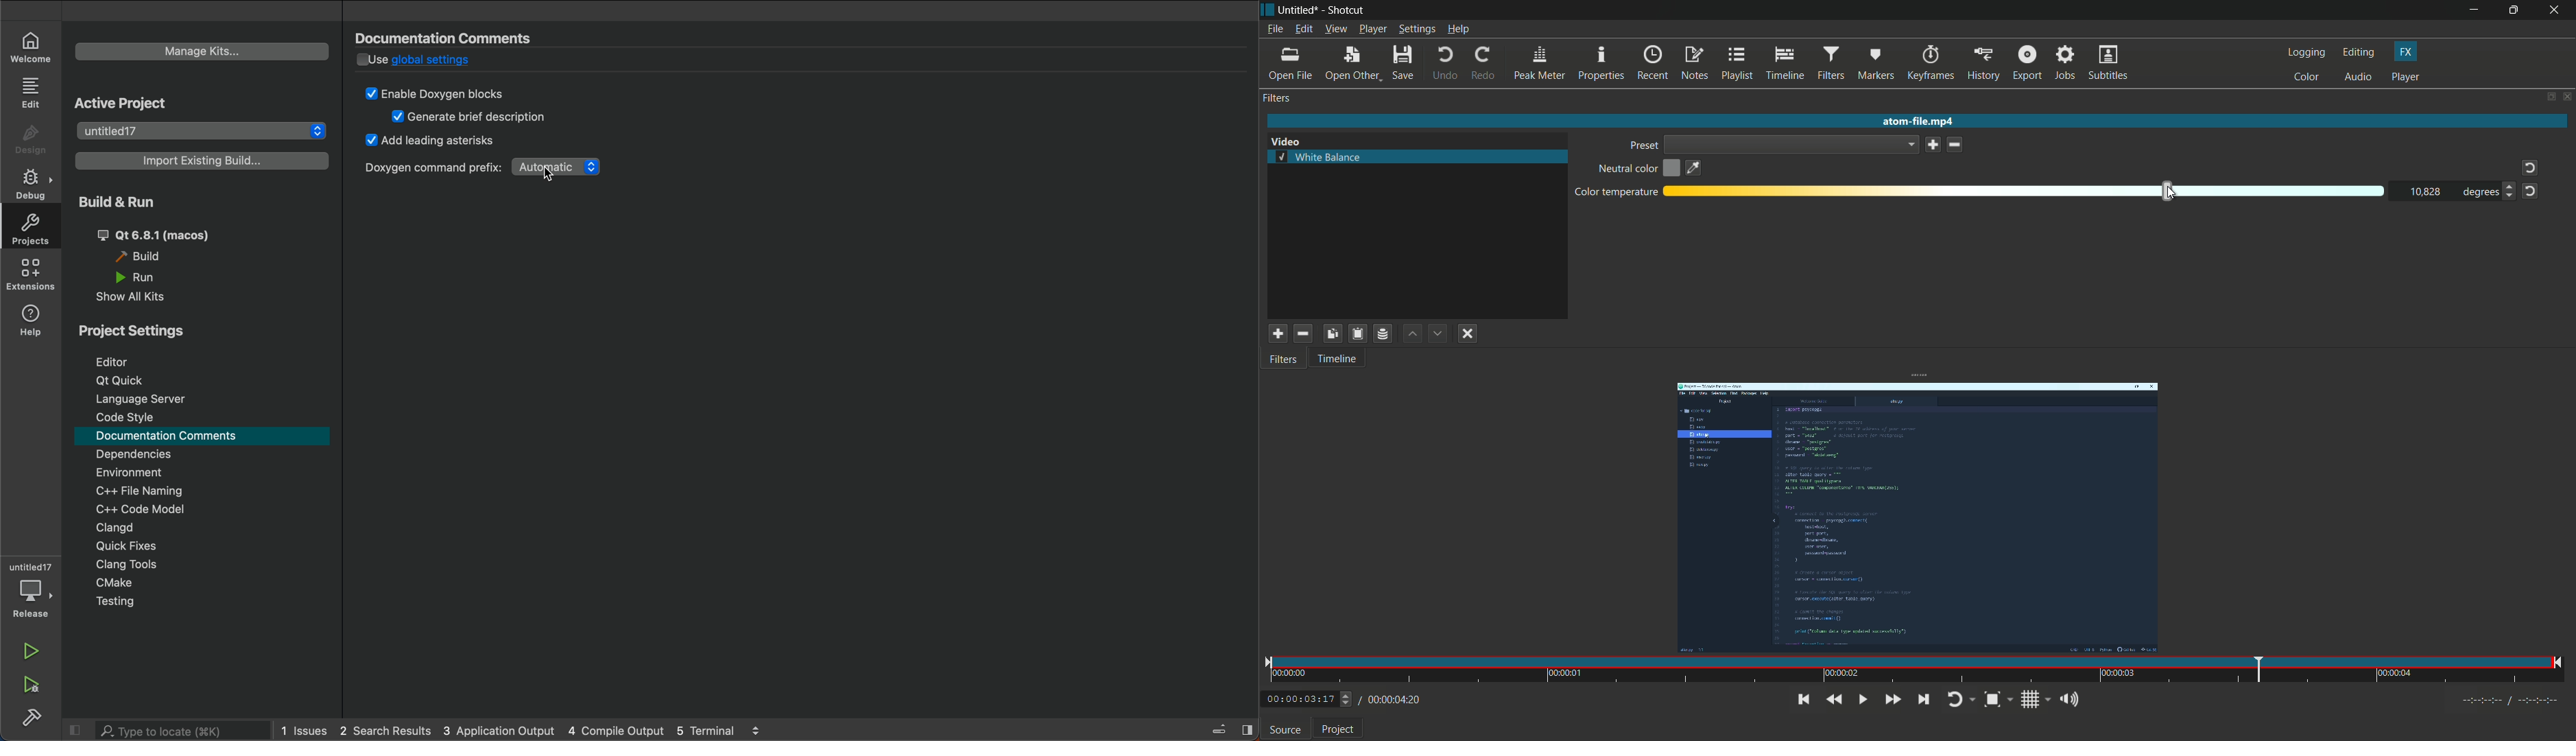 This screenshot has height=756, width=2576. Describe the element at coordinates (1931, 62) in the screenshot. I see `keyframes` at that location.